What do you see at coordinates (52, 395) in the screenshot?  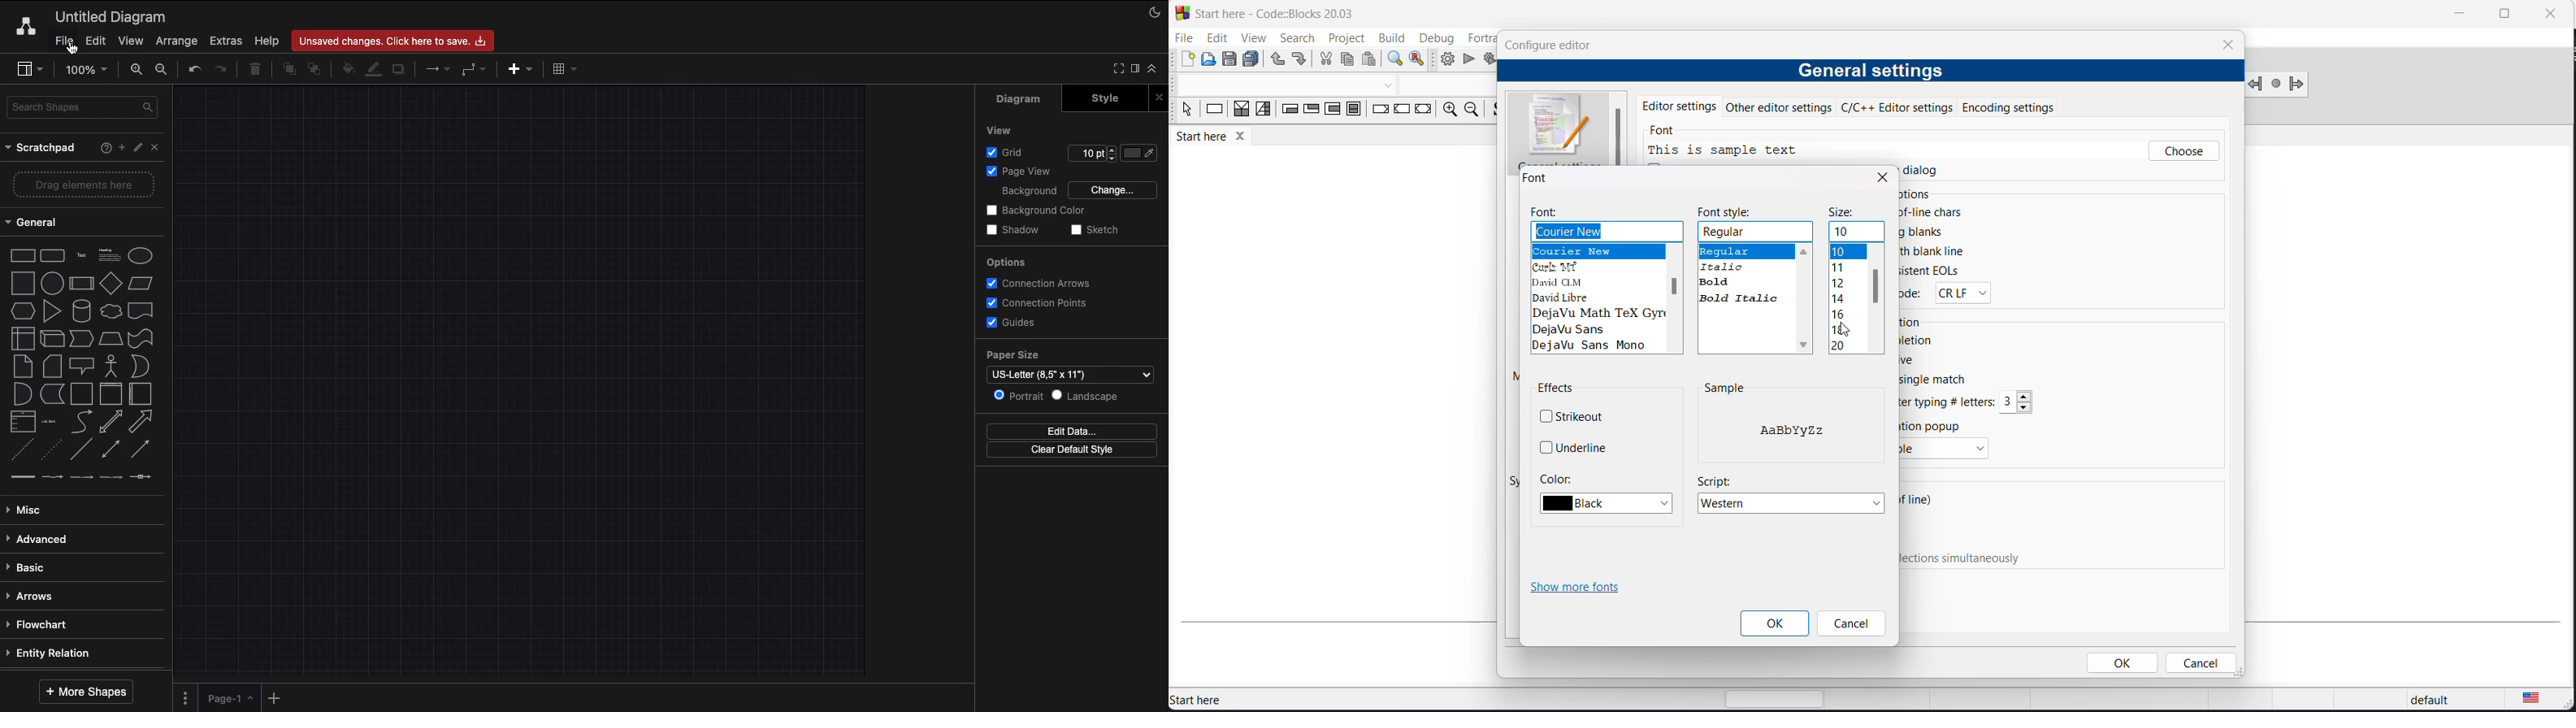 I see `Data storage` at bounding box center [52, 395].